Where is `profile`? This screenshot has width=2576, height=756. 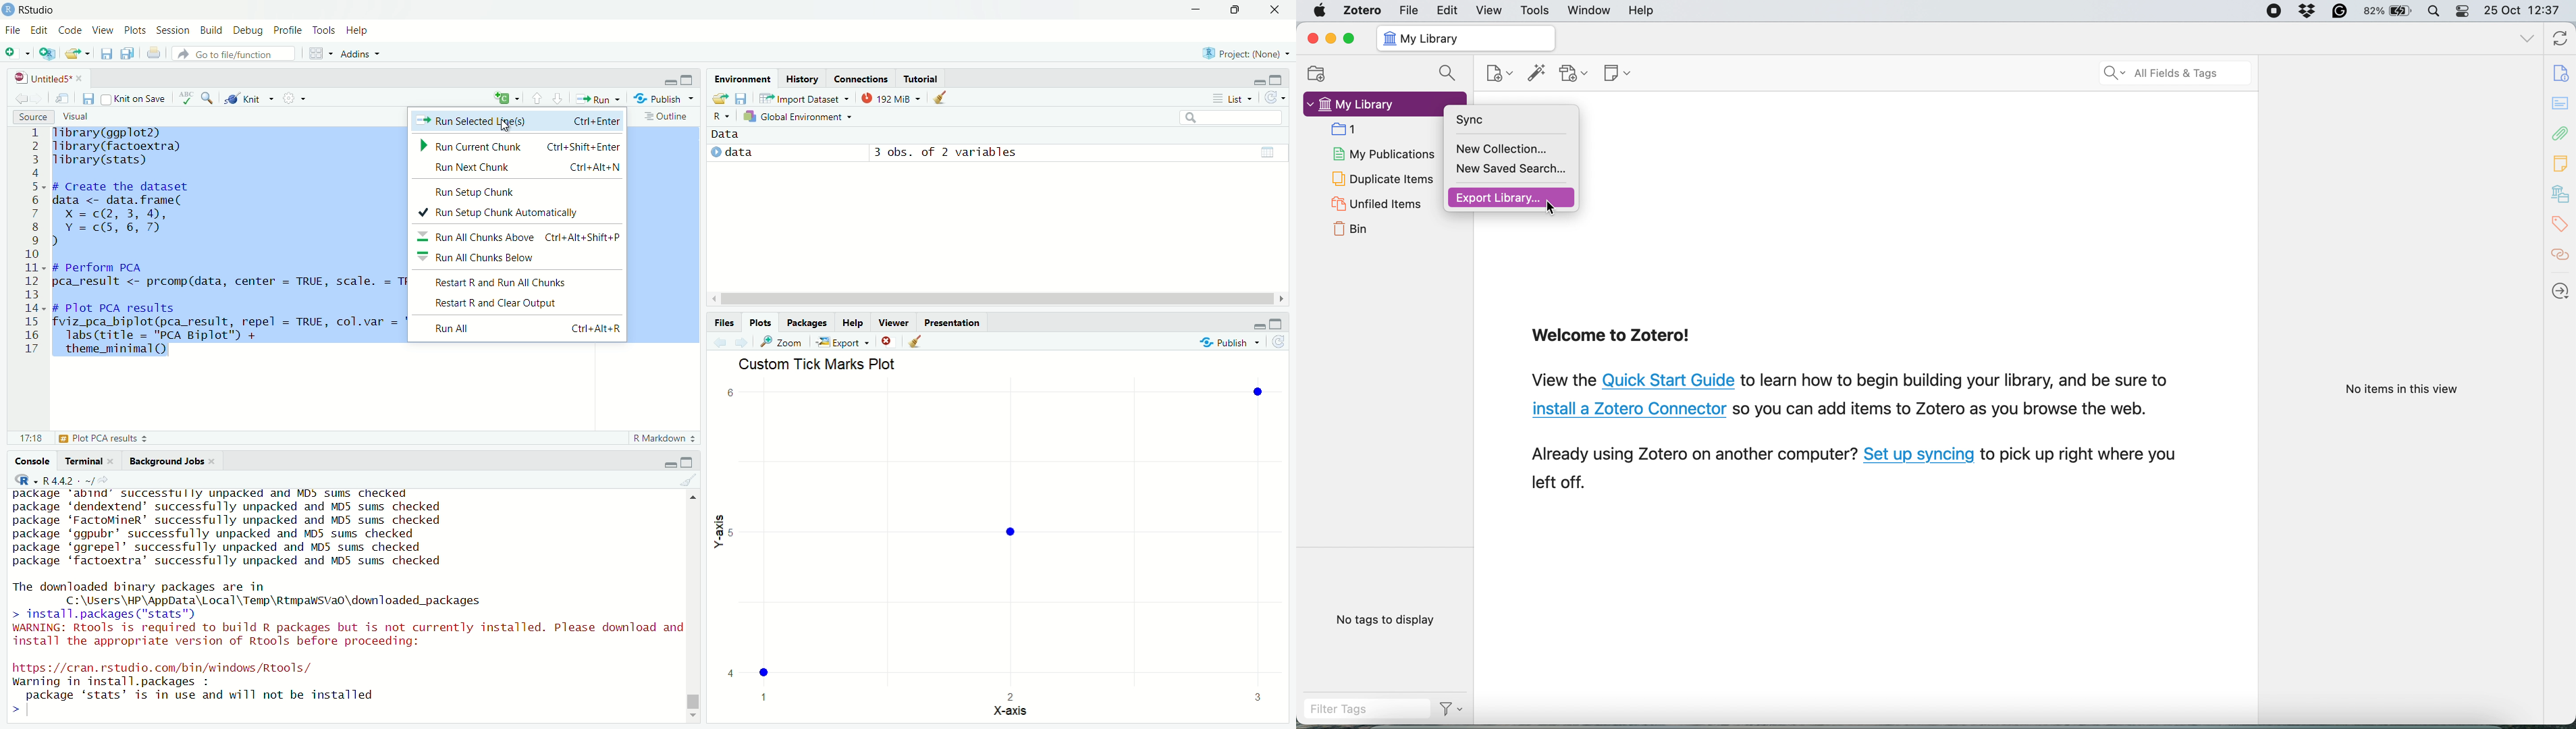 profile is located at coordinates (289, 31).